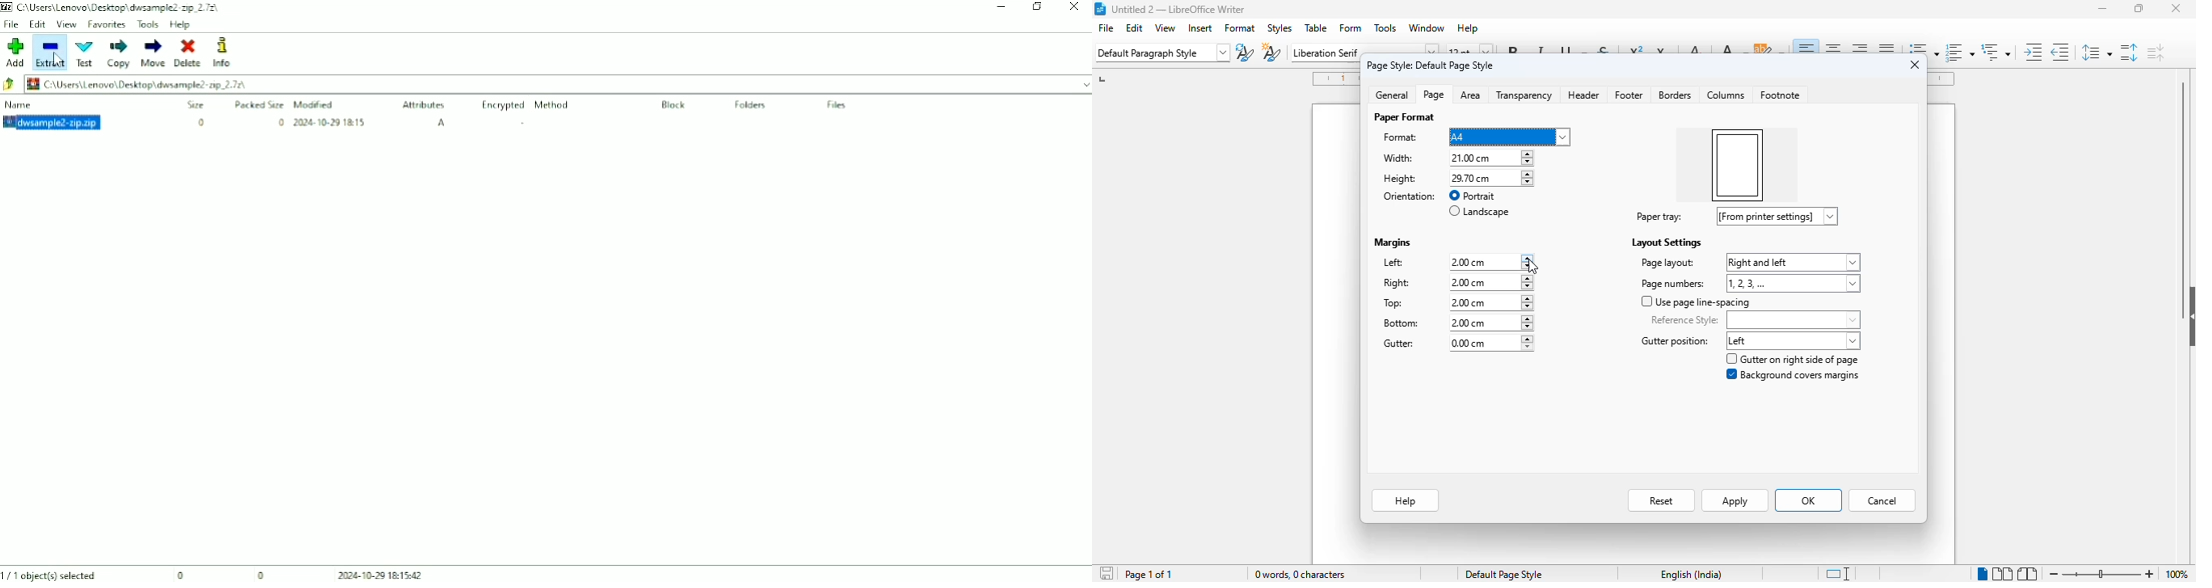 This screenshot has width=2212, height=588. I want to click on bottom: , so click(1401, 323).